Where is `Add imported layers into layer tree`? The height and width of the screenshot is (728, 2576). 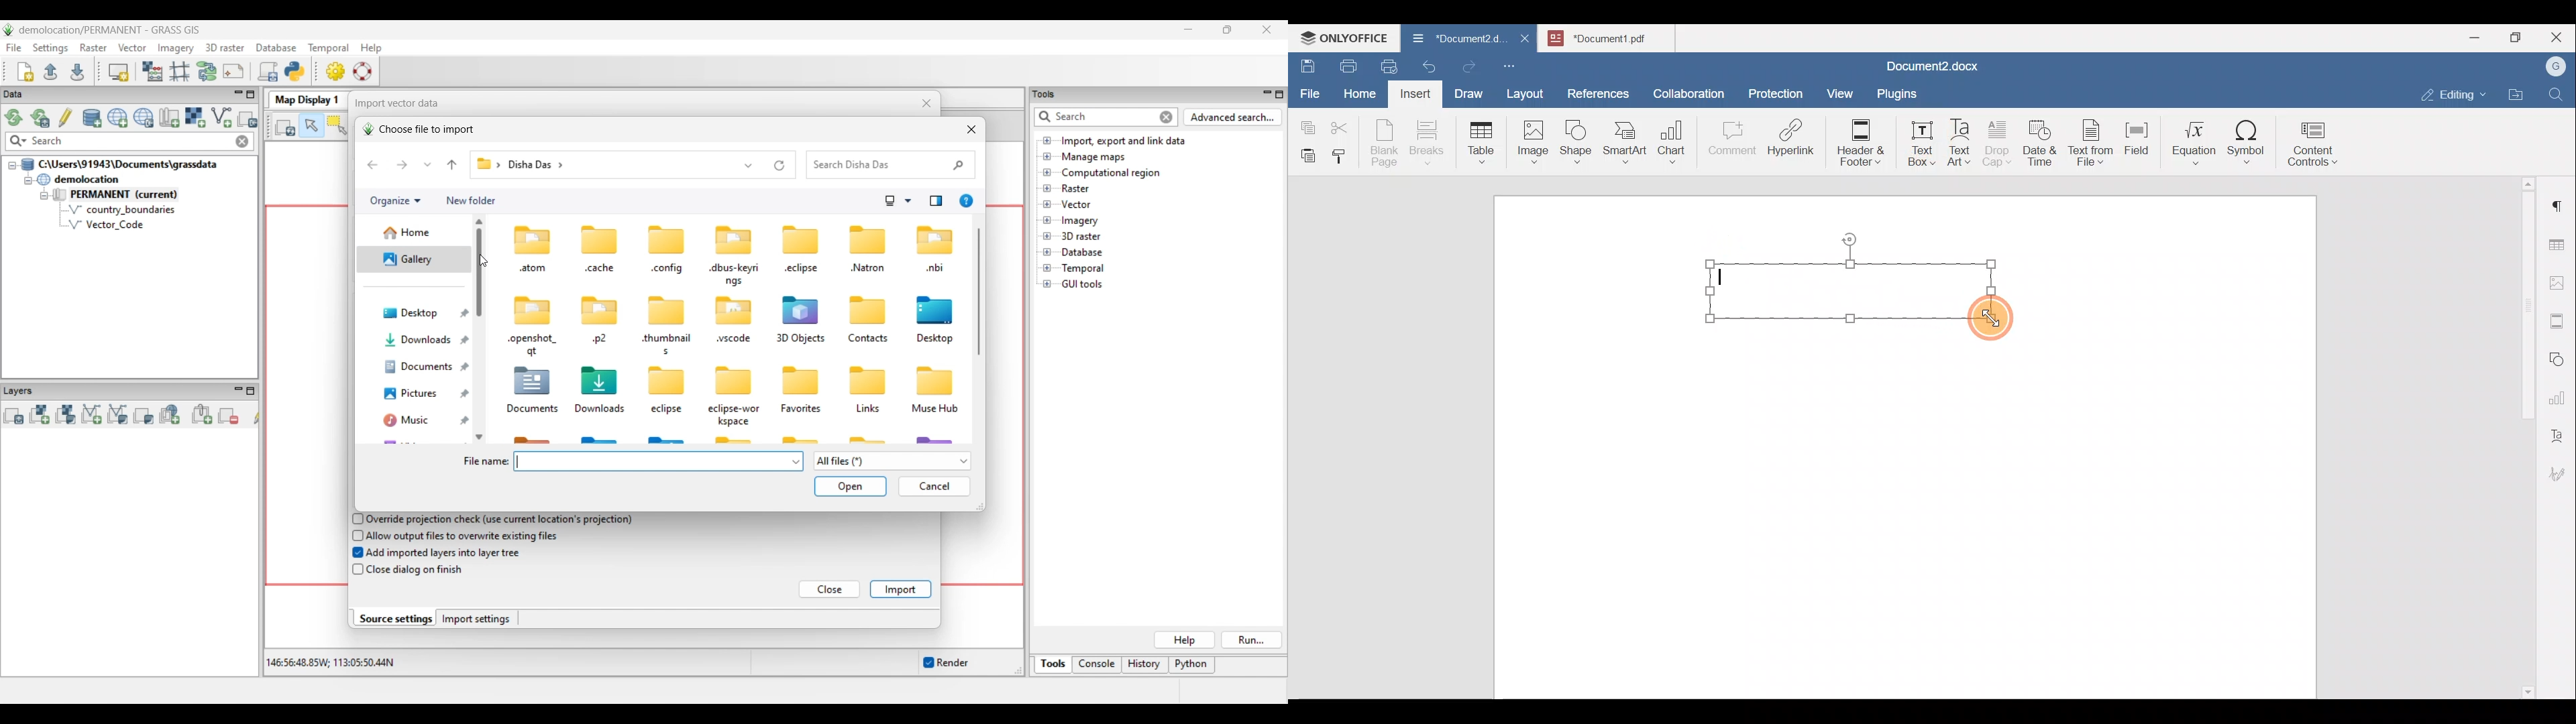
Add imported layers into layer tree is located at coordinates (445, 552).